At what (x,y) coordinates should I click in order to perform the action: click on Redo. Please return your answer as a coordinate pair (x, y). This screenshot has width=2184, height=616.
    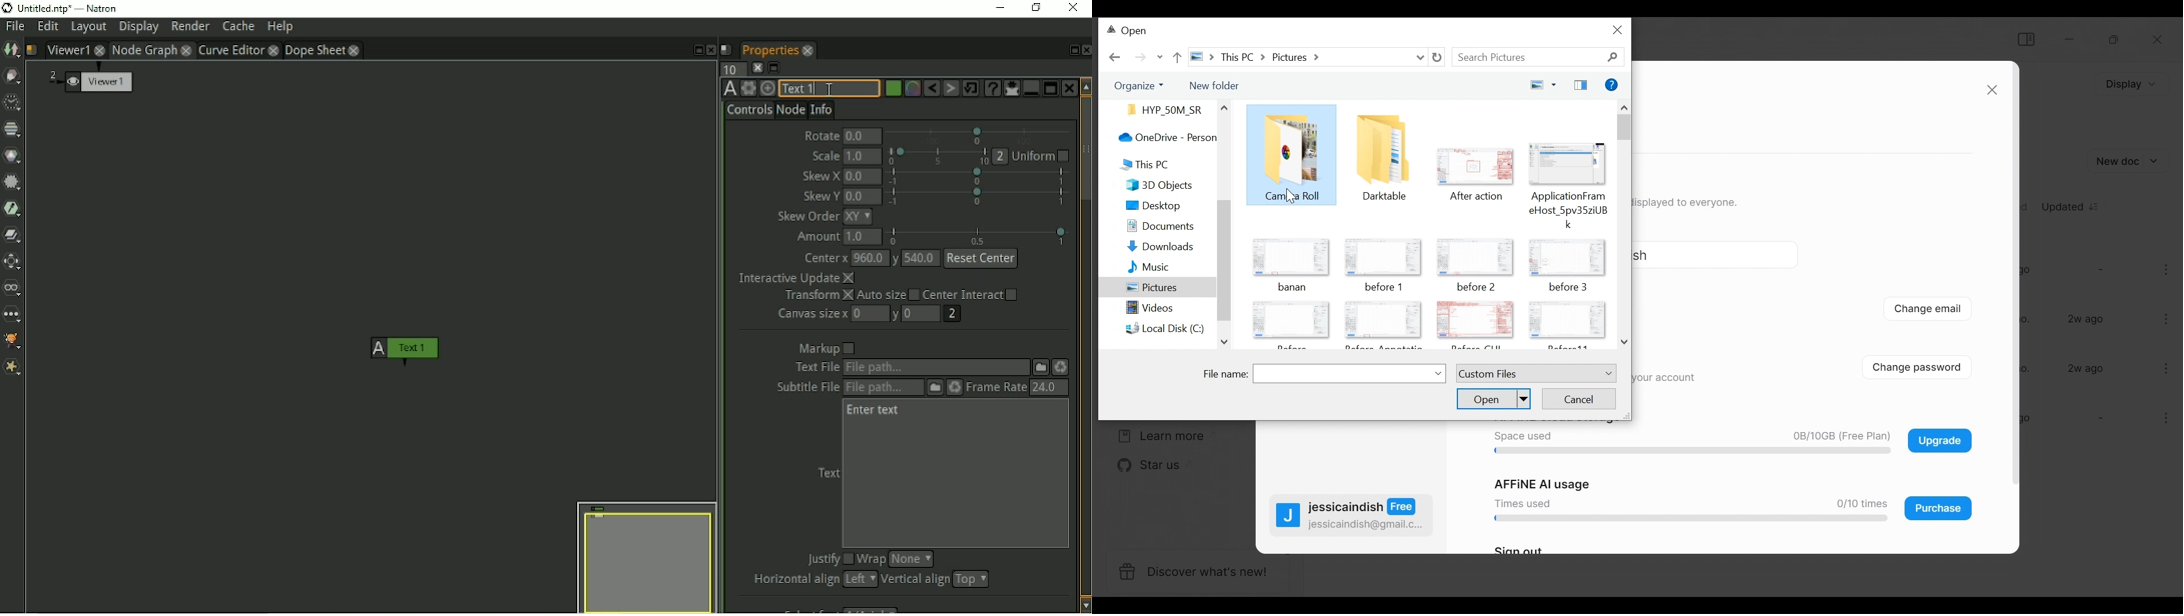
    Looking at the image, I should click on (951, 88).